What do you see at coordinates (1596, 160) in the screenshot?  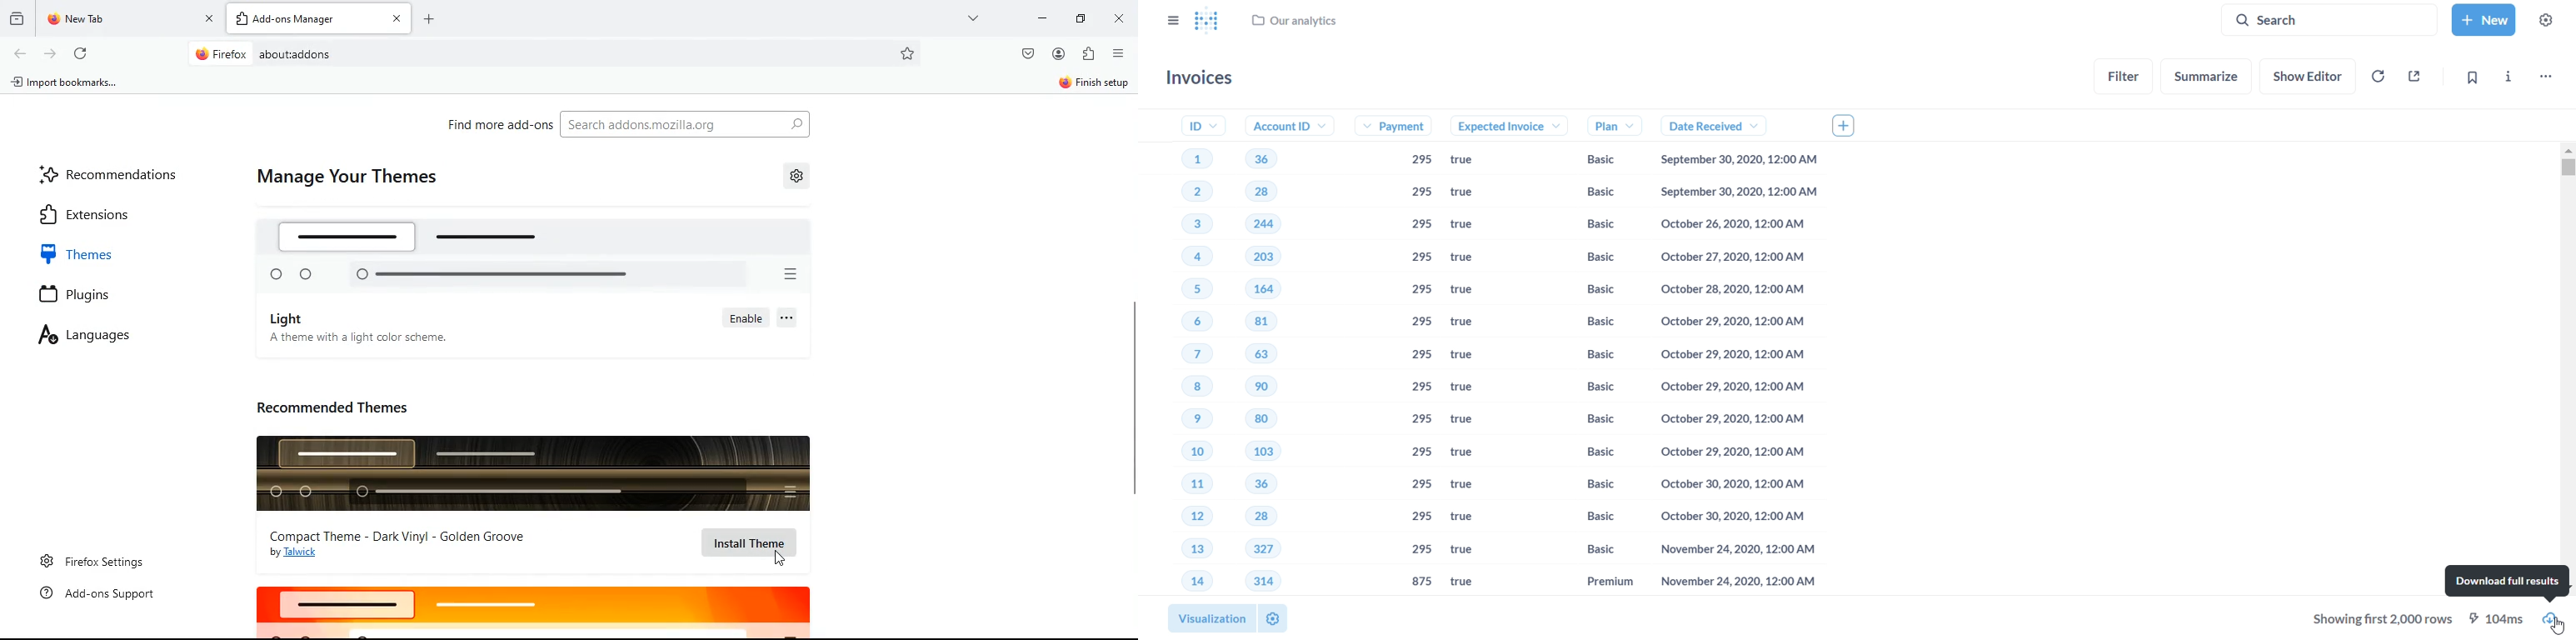 I see `Basic` at bounding box center [1596, 160].